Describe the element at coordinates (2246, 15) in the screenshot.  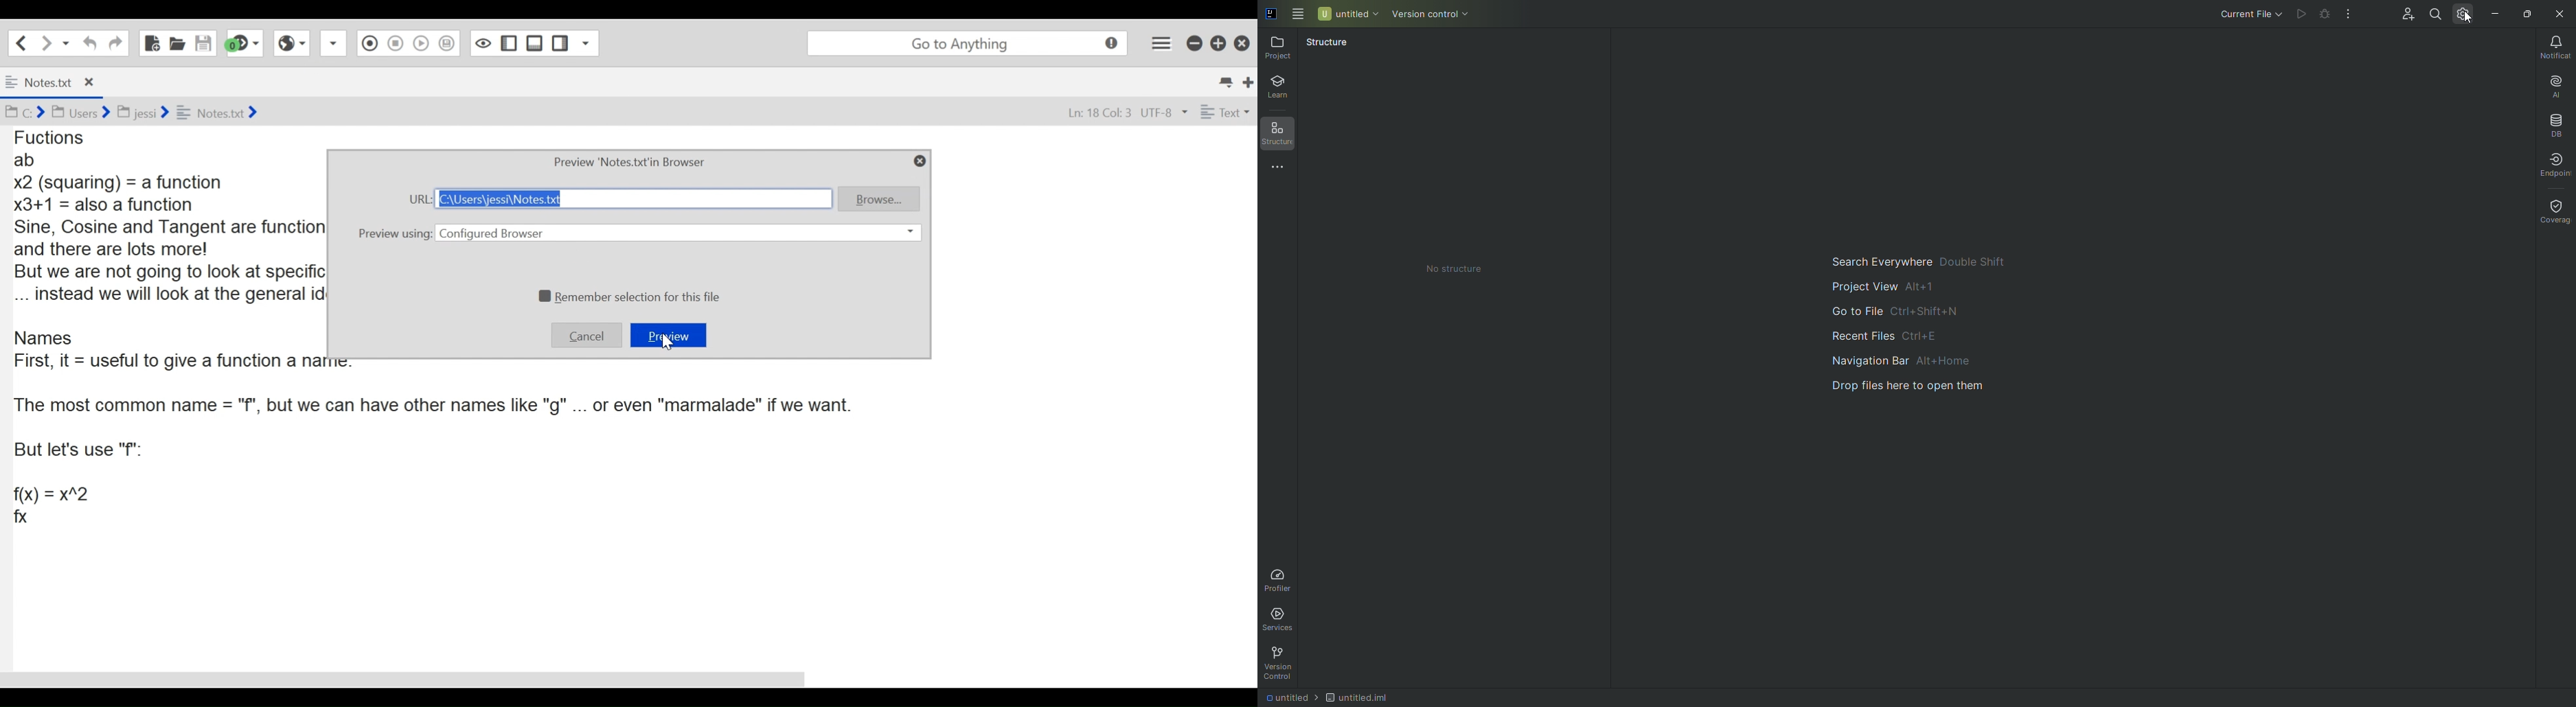
I see `Current File` at that location.